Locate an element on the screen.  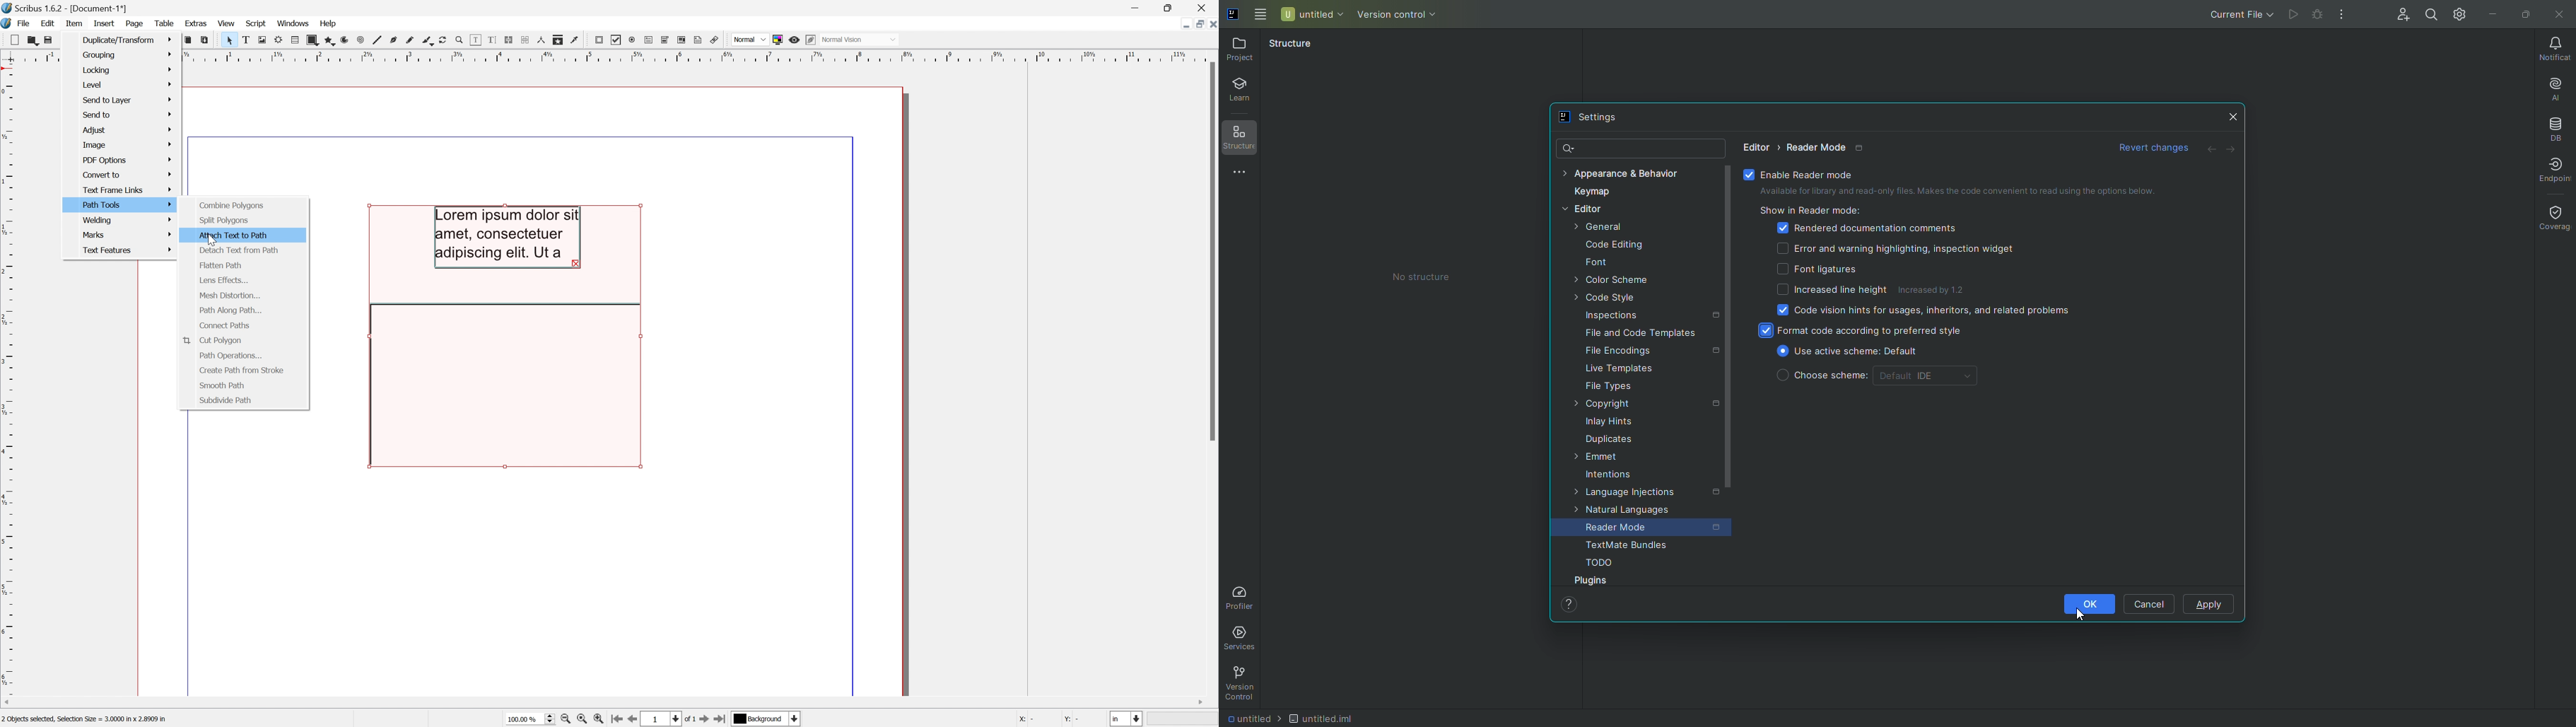
Close is located at coordinates (1211, 23).